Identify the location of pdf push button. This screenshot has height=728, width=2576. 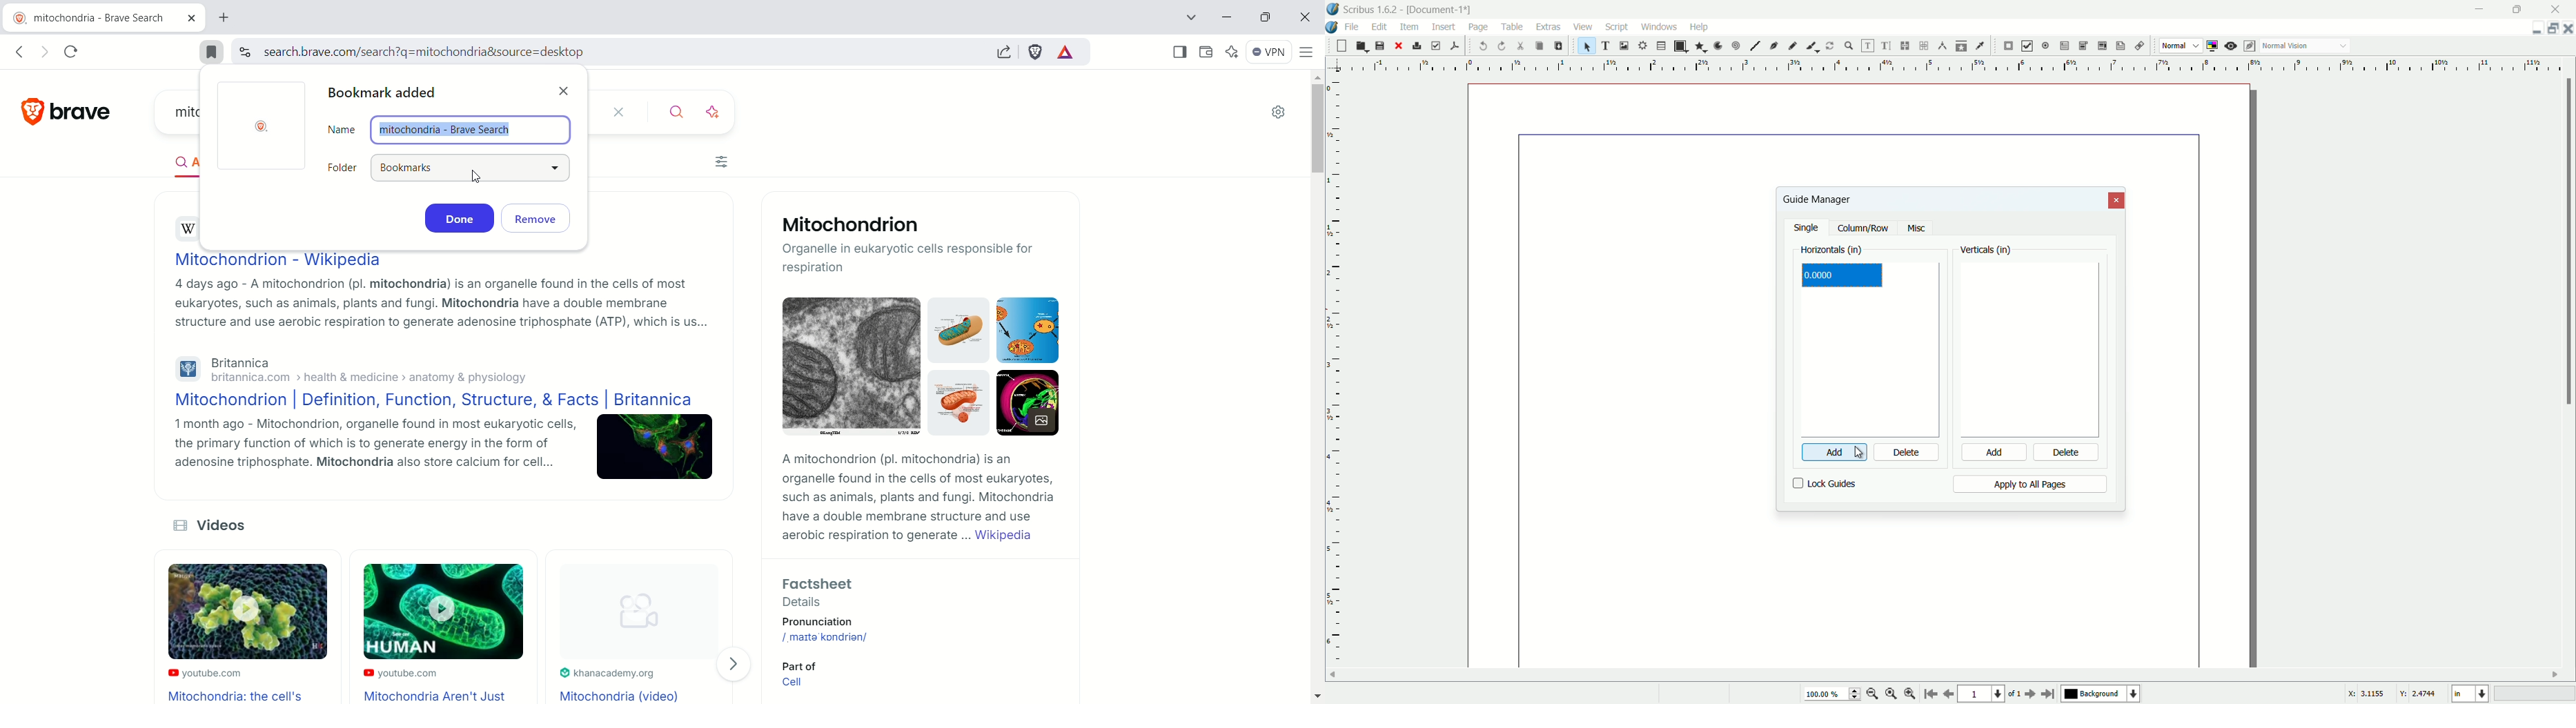
(2009, 46).